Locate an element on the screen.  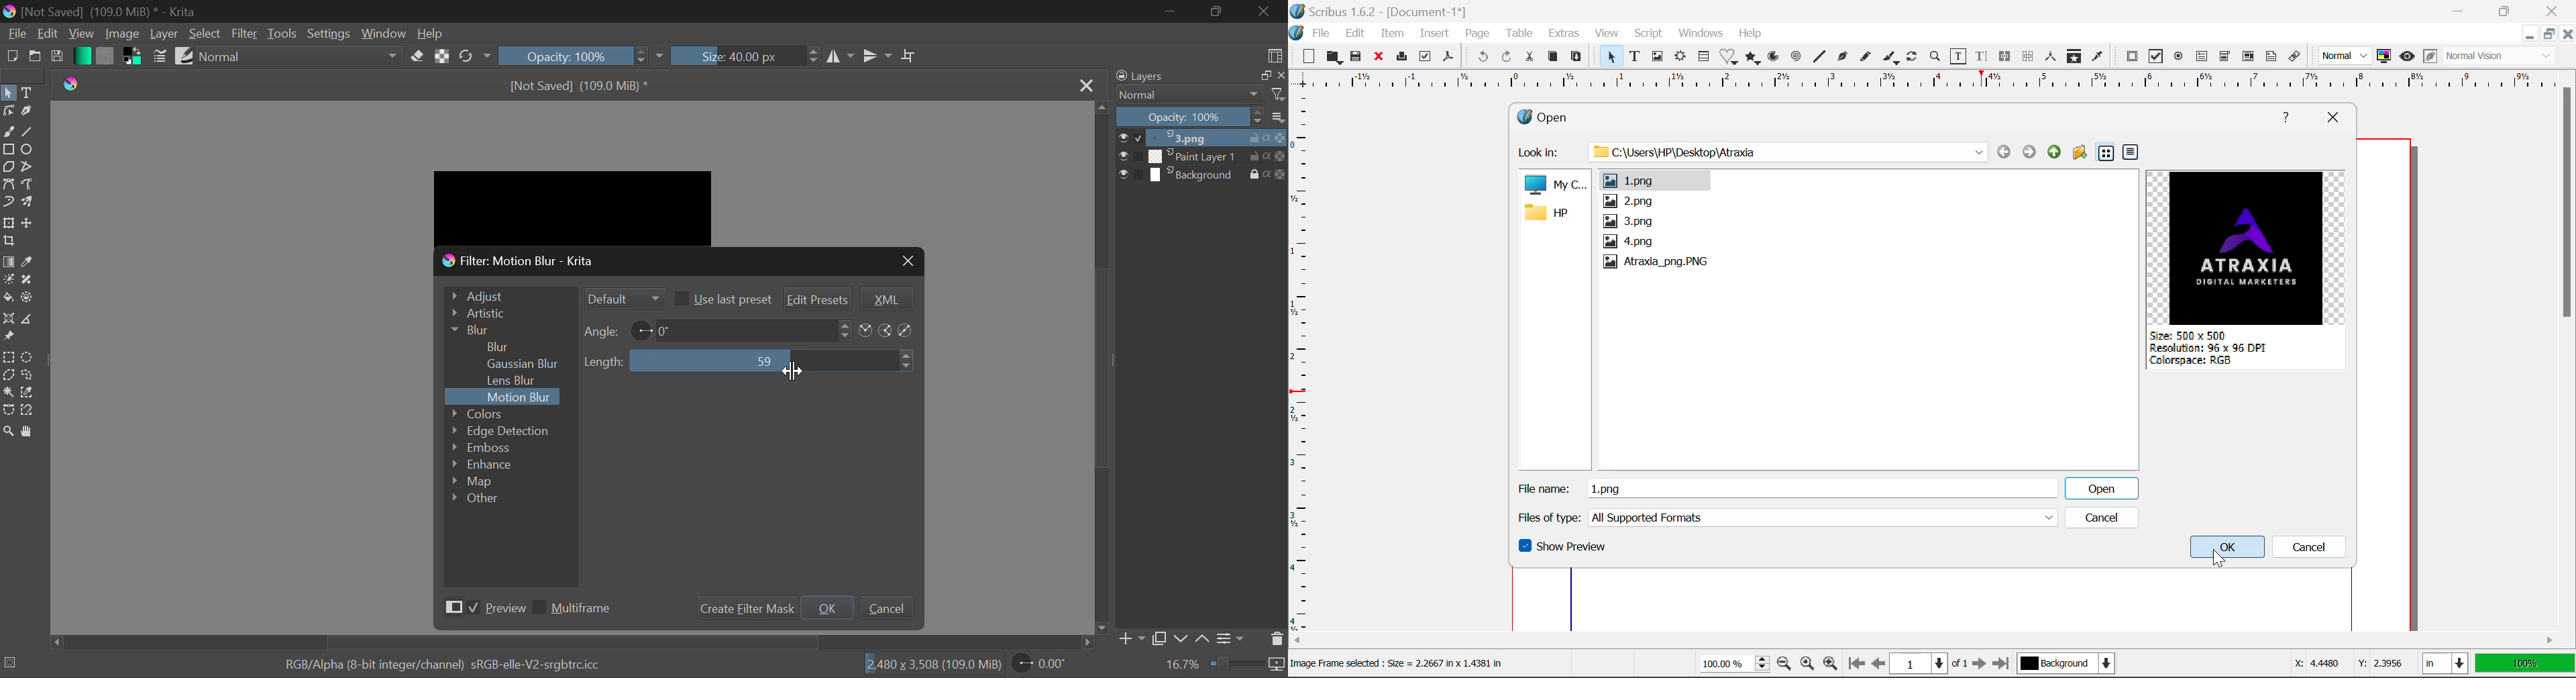
Freehand Path Tool is located at coordinates (28, 183).